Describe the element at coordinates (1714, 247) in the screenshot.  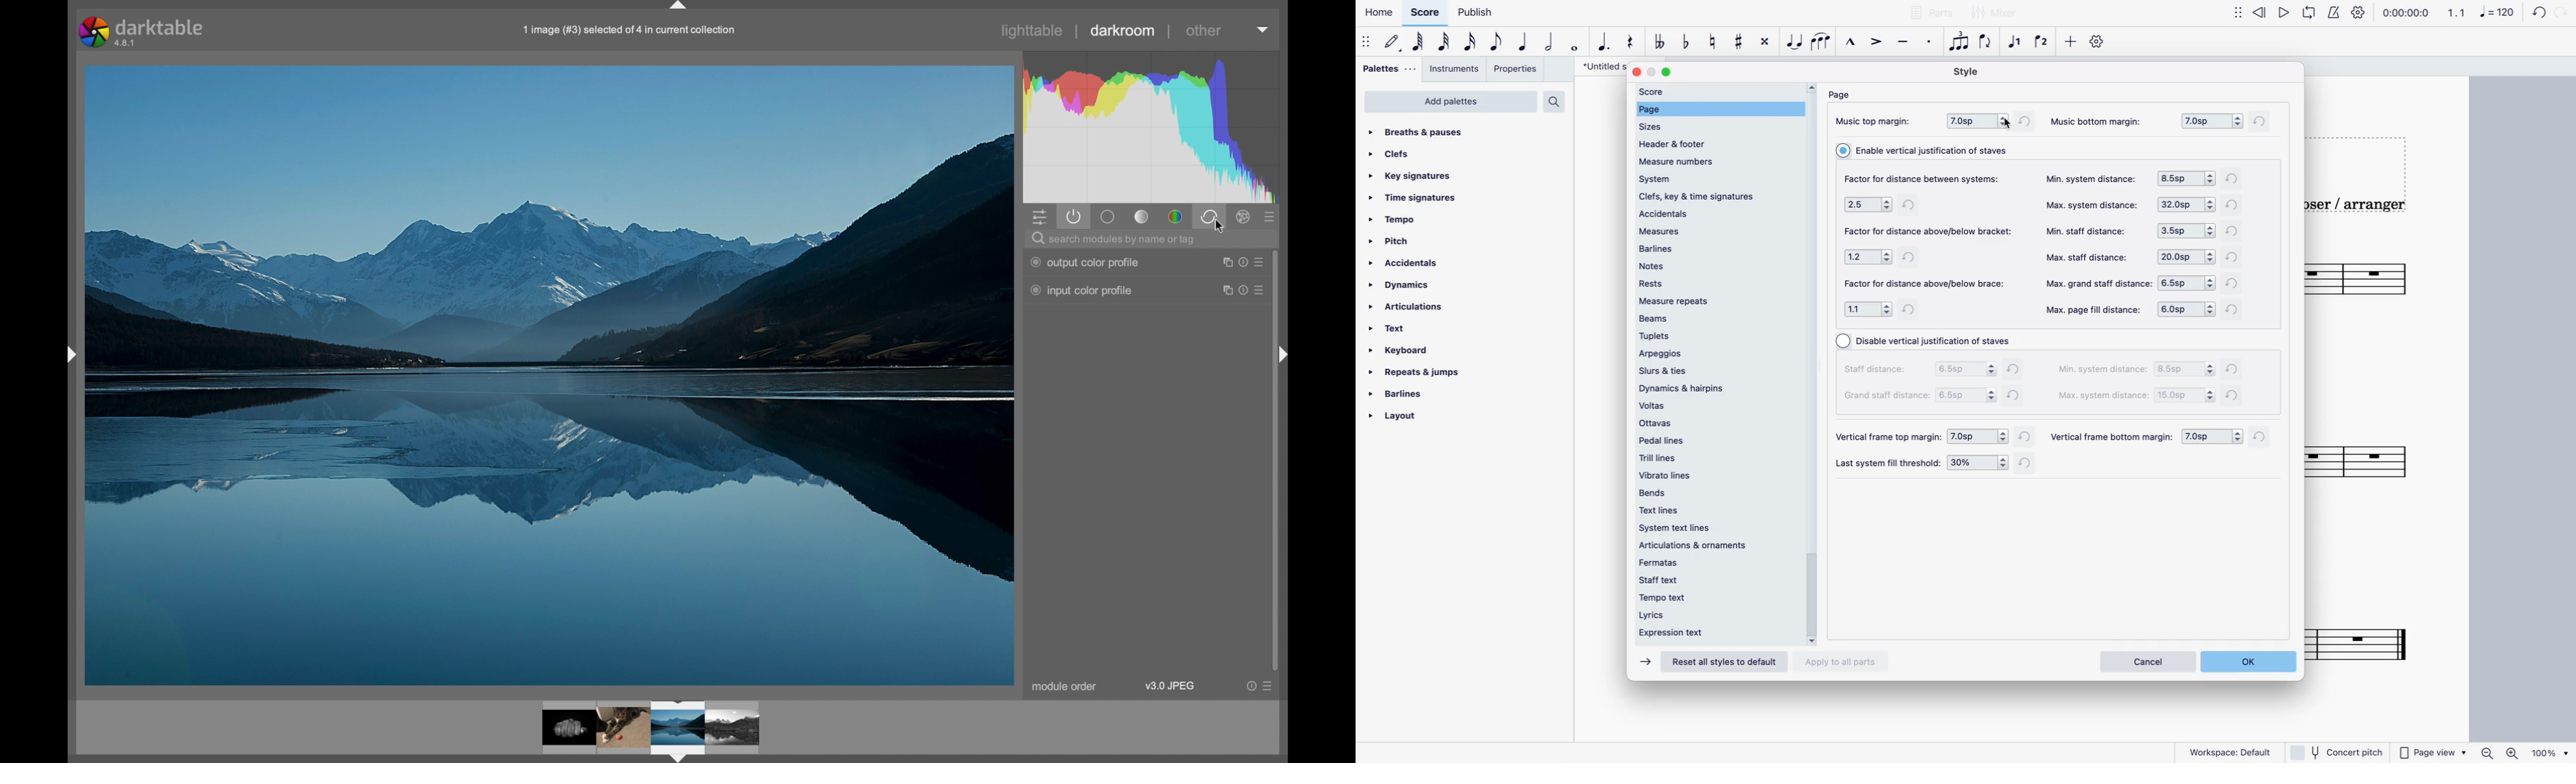
I see `barlines` at that location.